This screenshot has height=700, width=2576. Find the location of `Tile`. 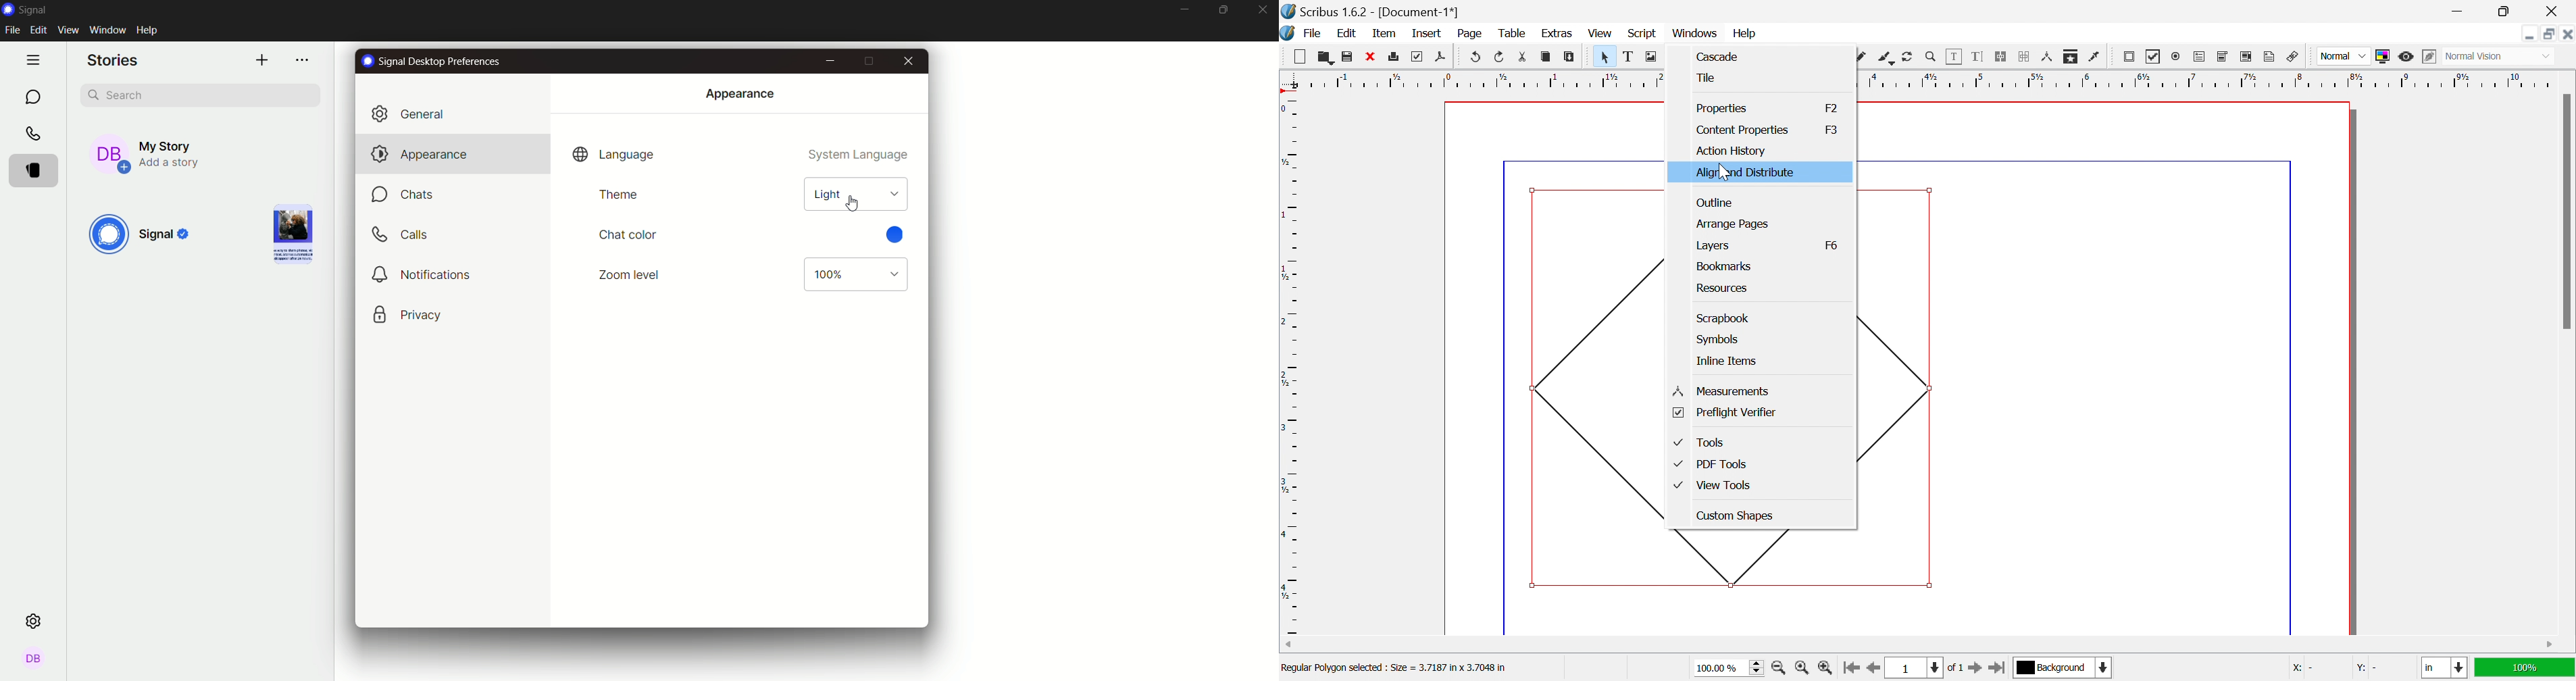

Tile is located at coordinates (1707, 78).